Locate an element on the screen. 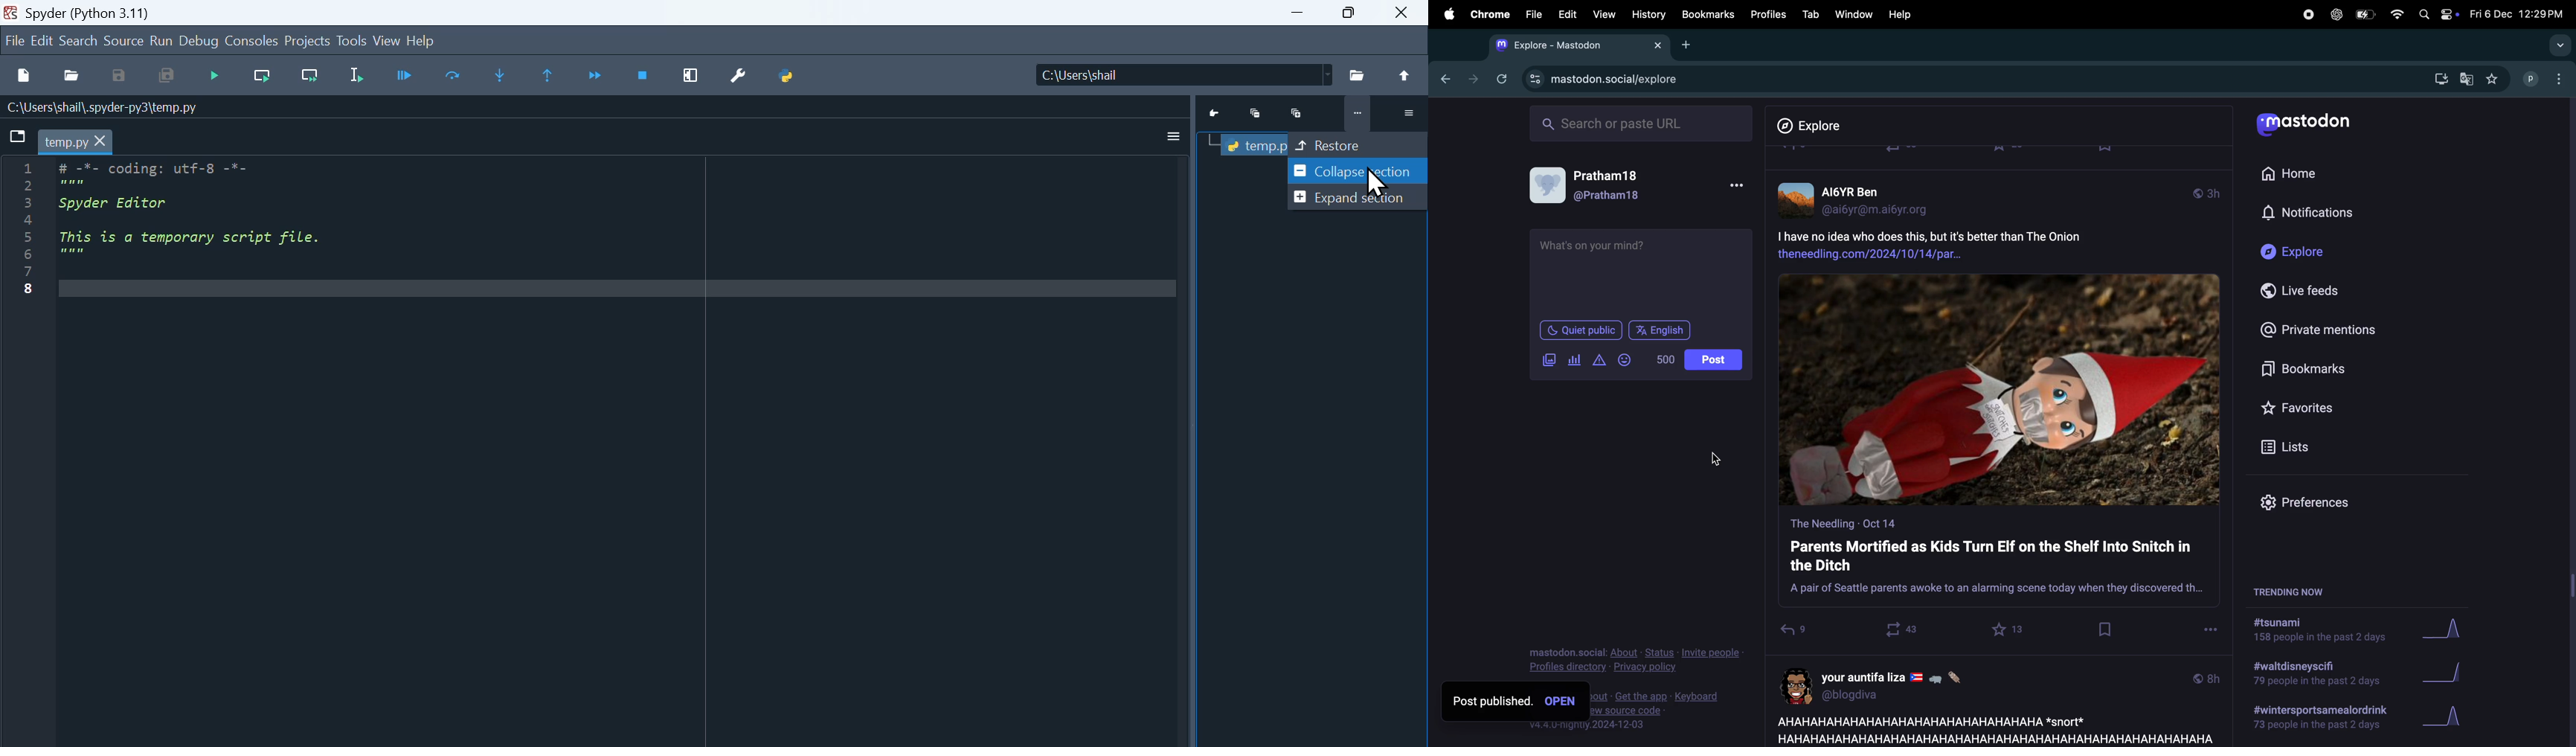 The height and width of the screenshot is (756, 2576). book amrk is located at coordinates (2107, 629).